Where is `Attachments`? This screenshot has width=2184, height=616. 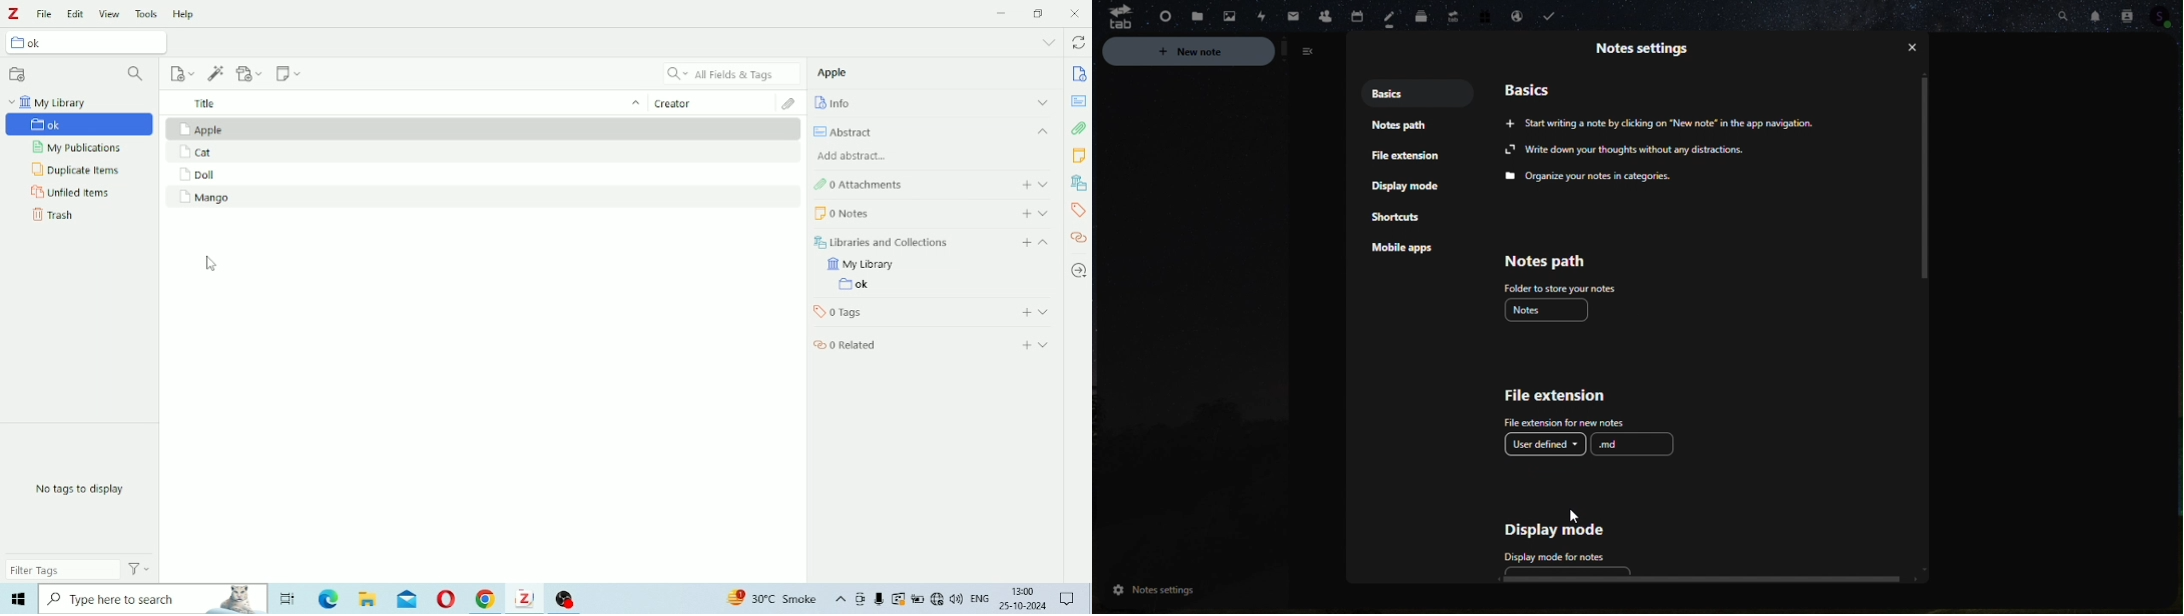 Attachments is located at coordinates (1078, 128).